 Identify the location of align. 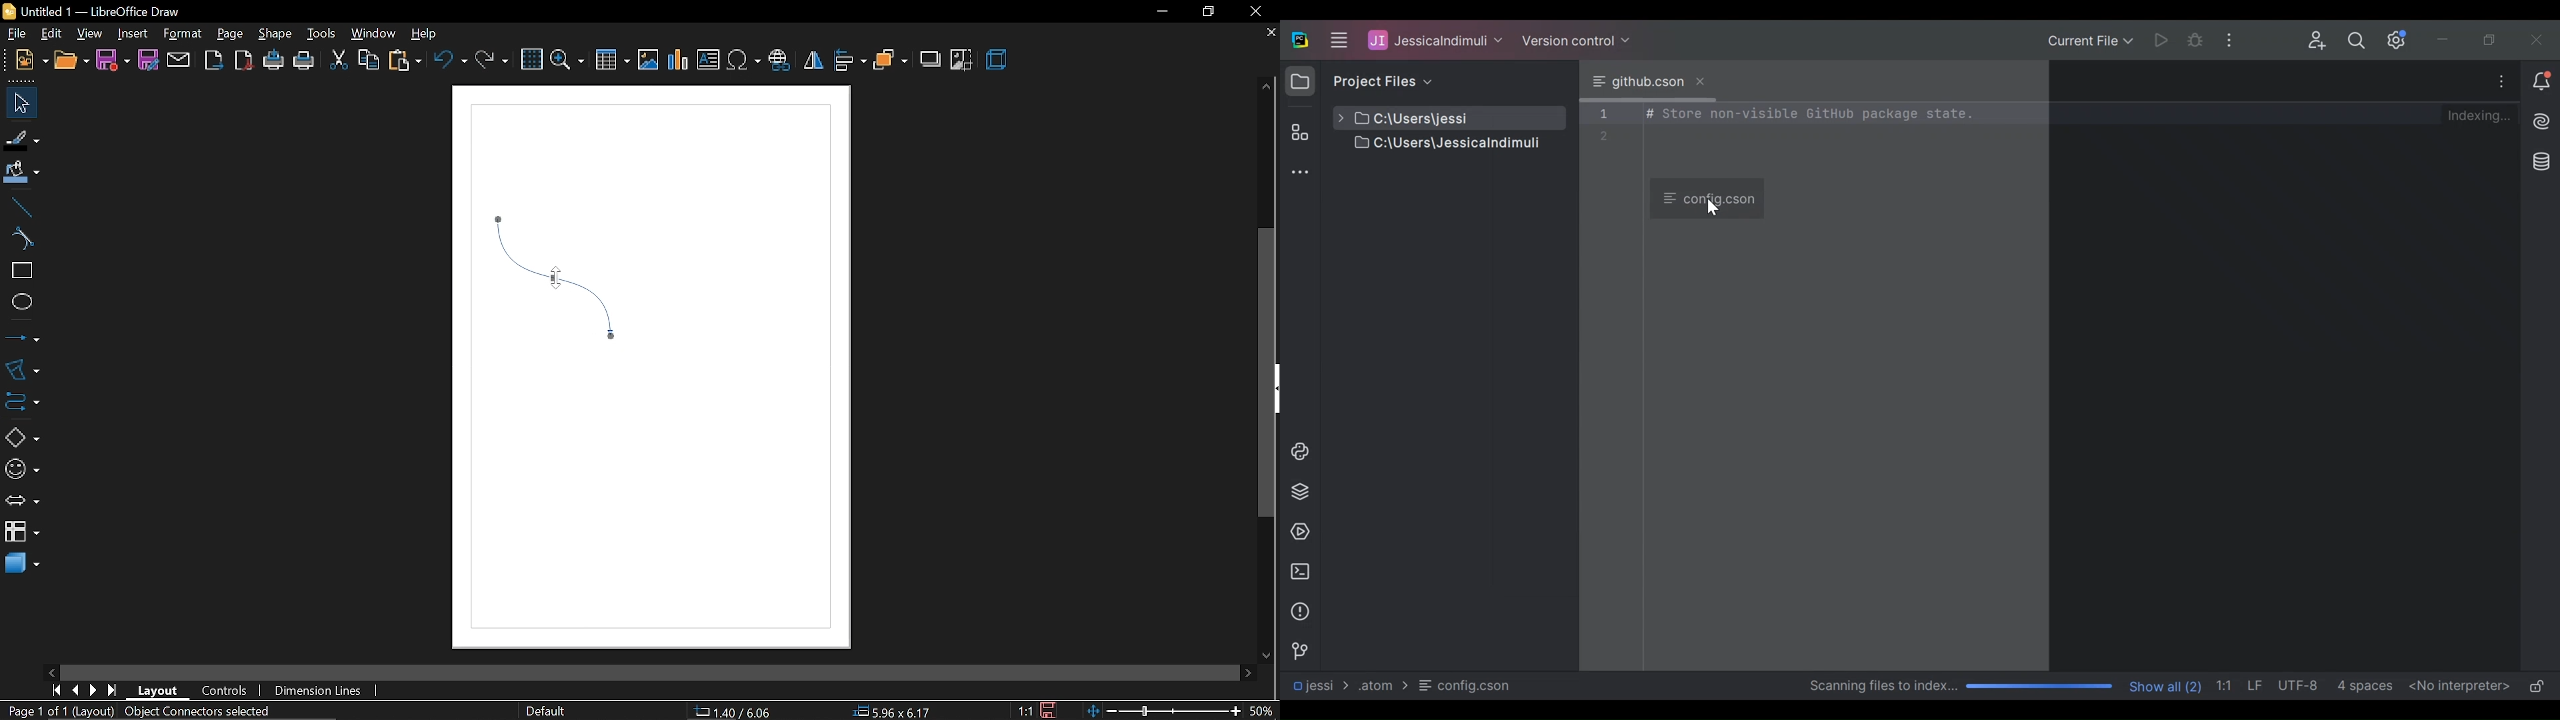
(850, 62).